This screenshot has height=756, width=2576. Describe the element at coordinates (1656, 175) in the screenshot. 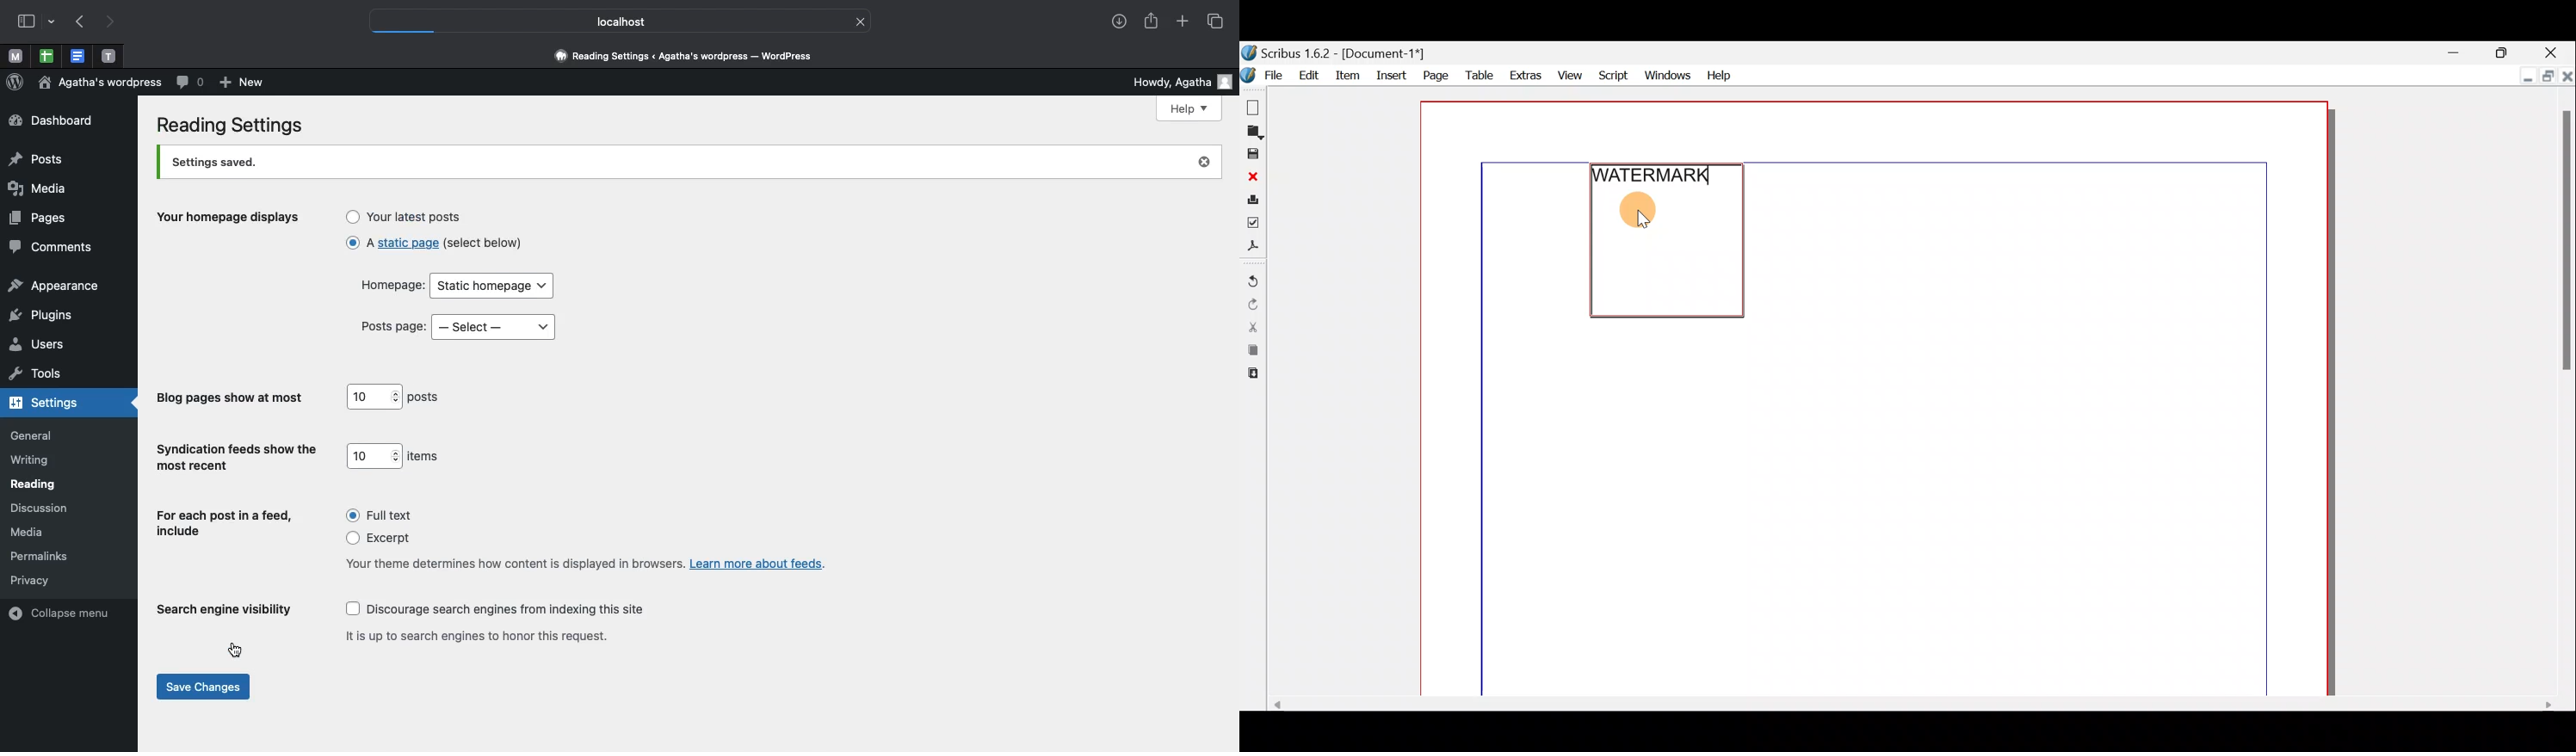

I see `WATERMARK` at that location.